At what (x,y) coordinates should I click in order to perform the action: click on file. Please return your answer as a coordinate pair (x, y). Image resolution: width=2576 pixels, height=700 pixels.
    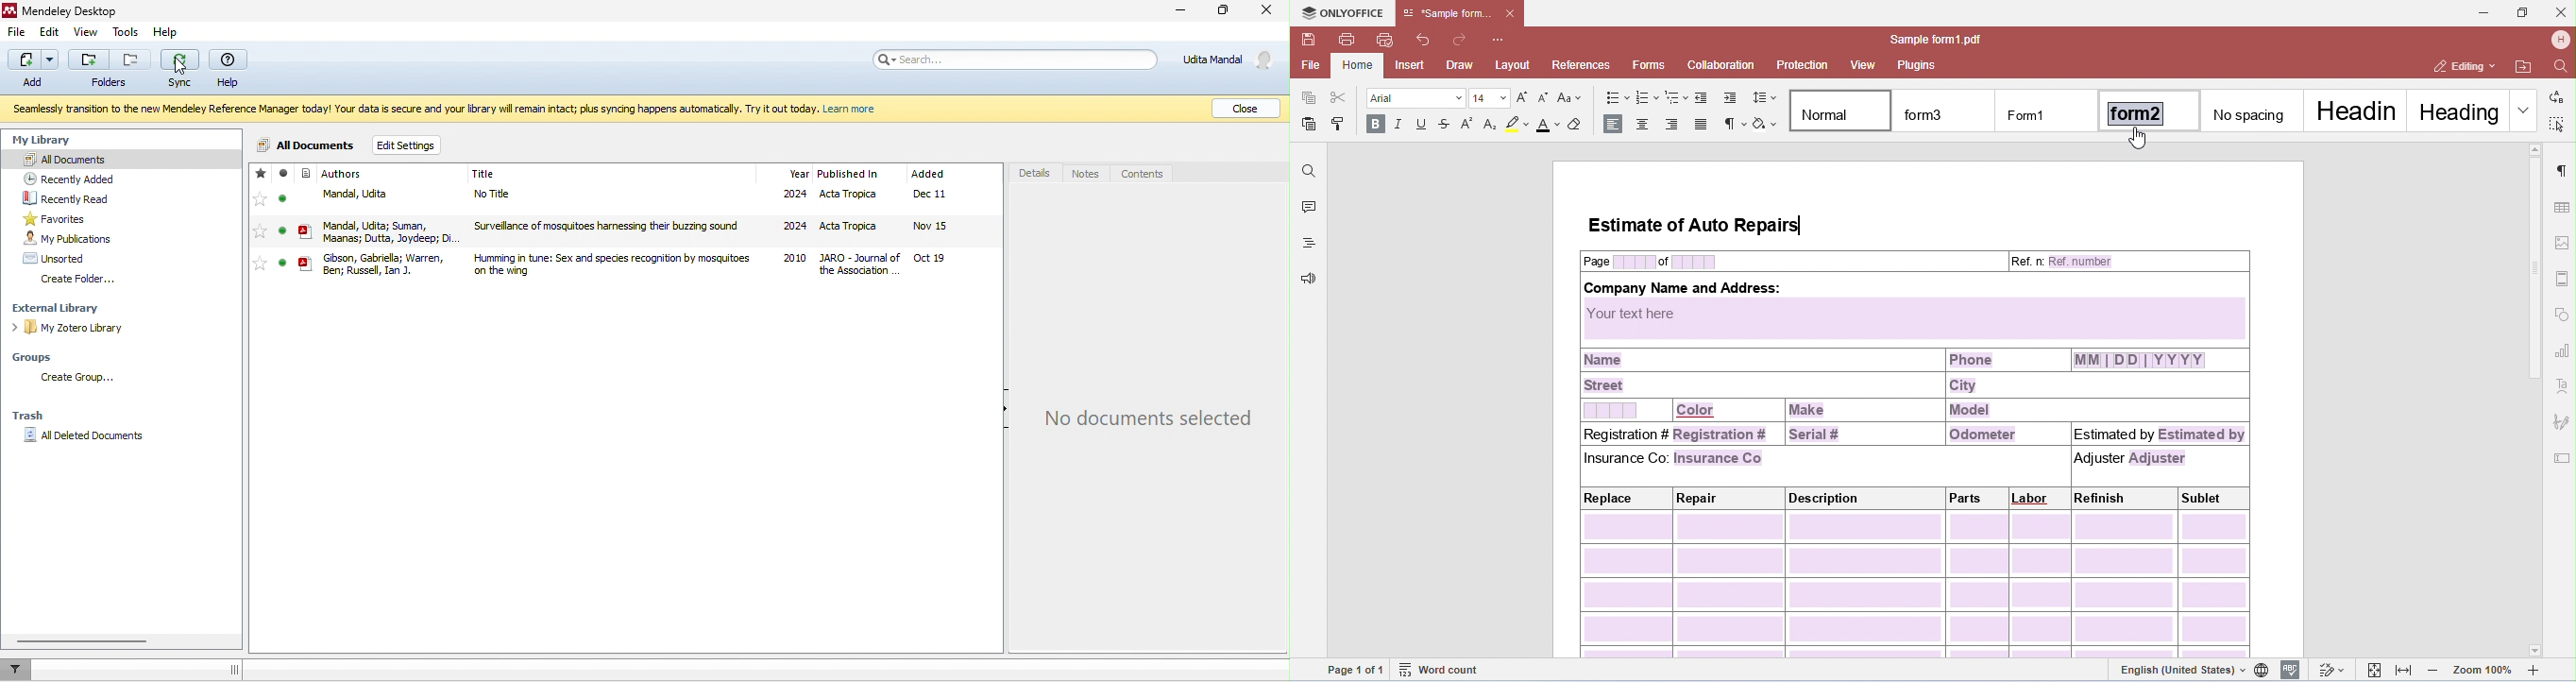
    Looking at the image, I should click on (617, 263).